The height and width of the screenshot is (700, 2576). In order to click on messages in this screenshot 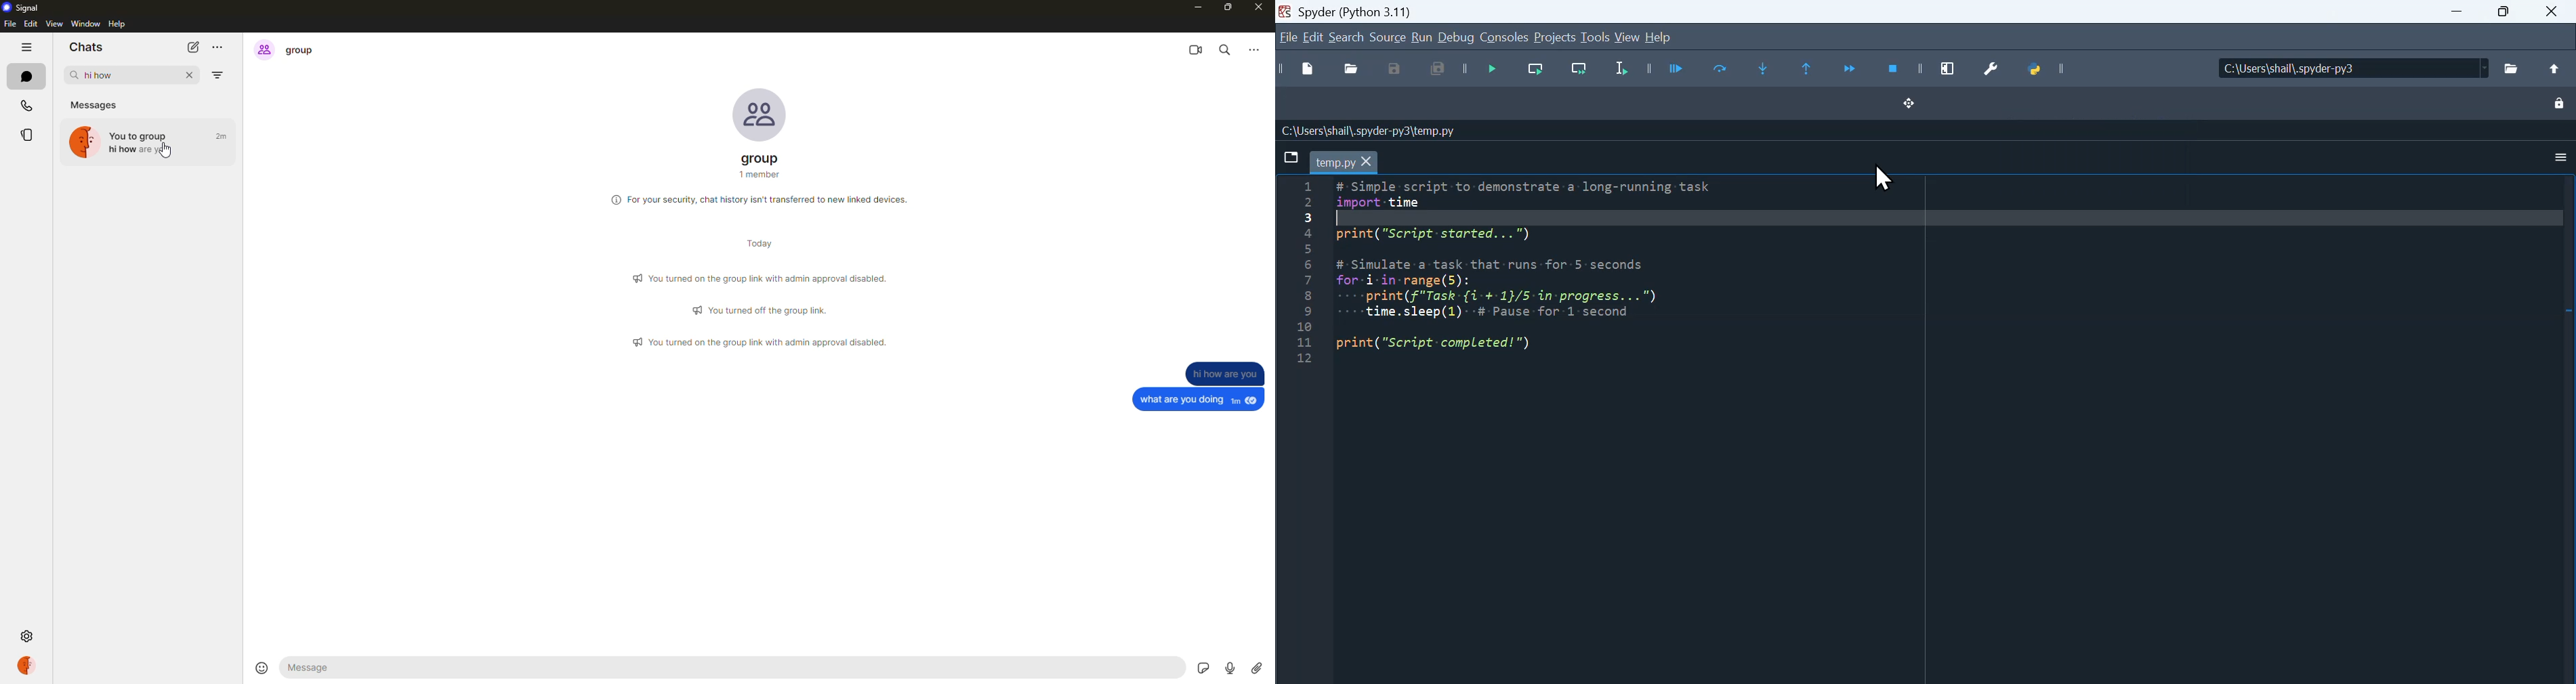, I will do `click(96, 102)`.